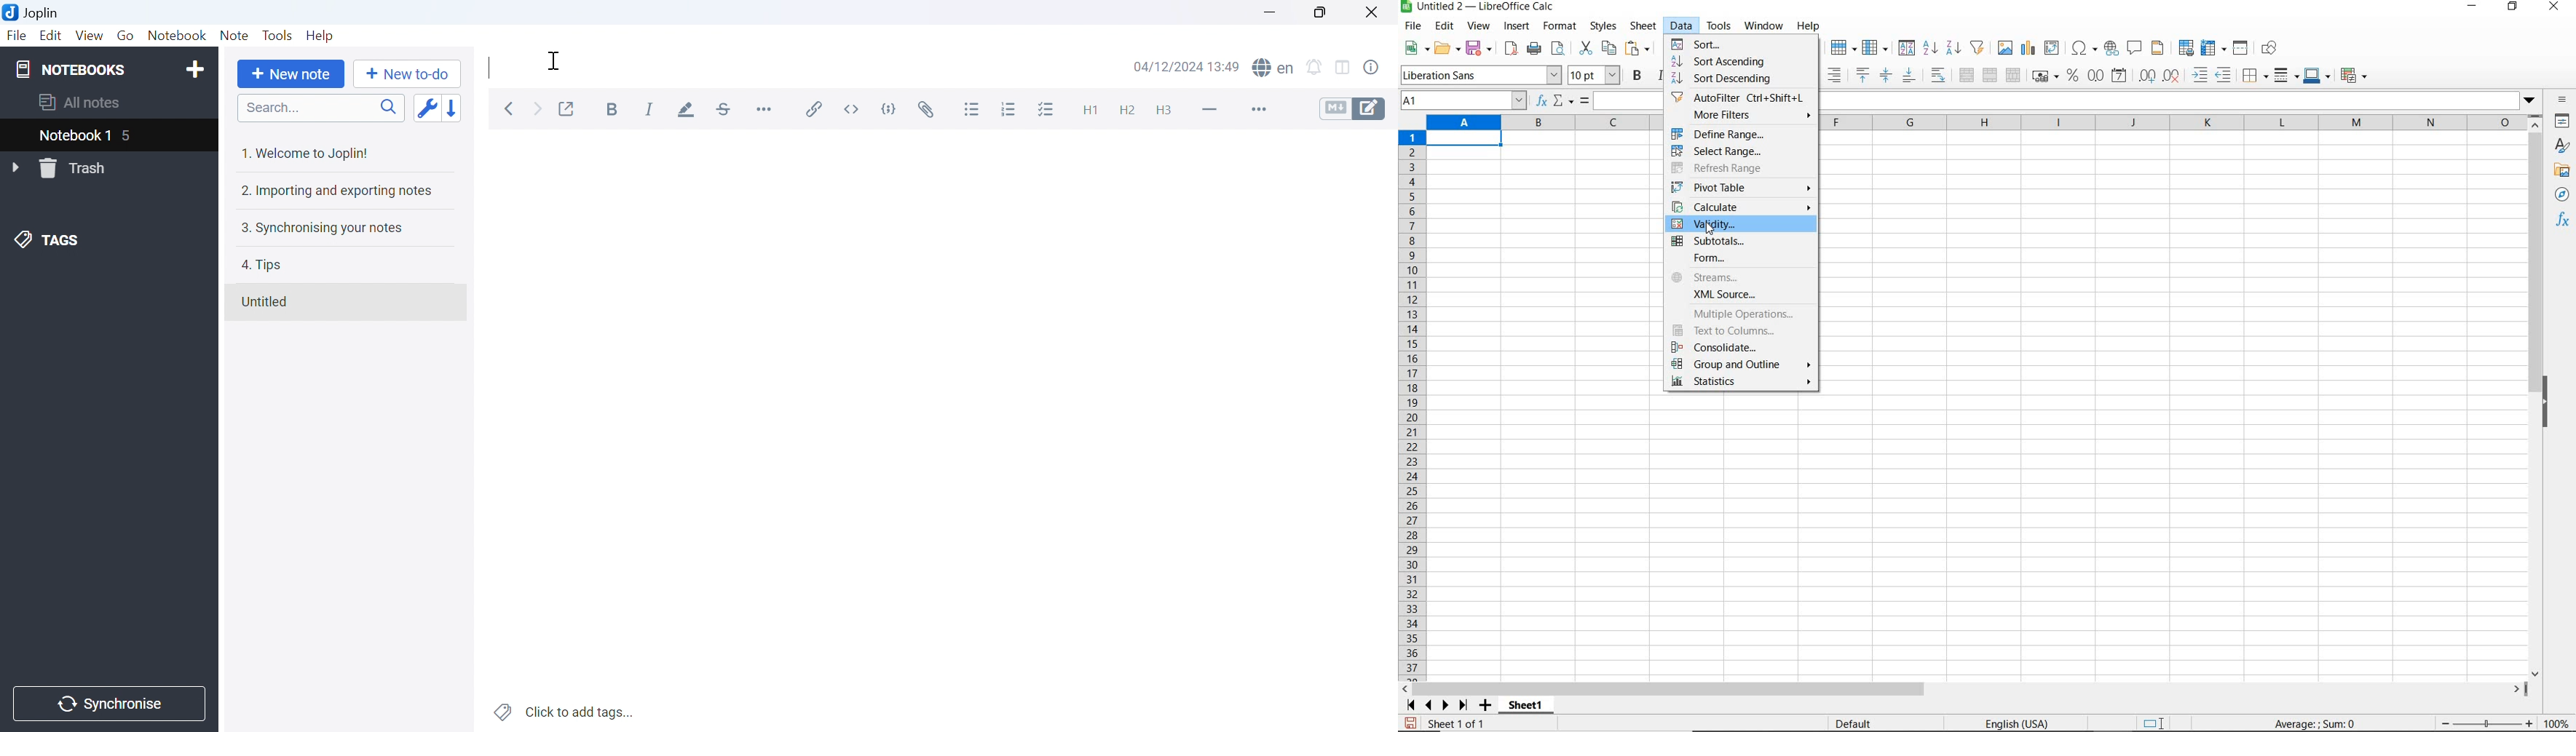 This screenshot has height=756, width=2576. What do you see at coordinates (125, 35) in the screenshot?
I see `Go` at bounding box center [125, 35].